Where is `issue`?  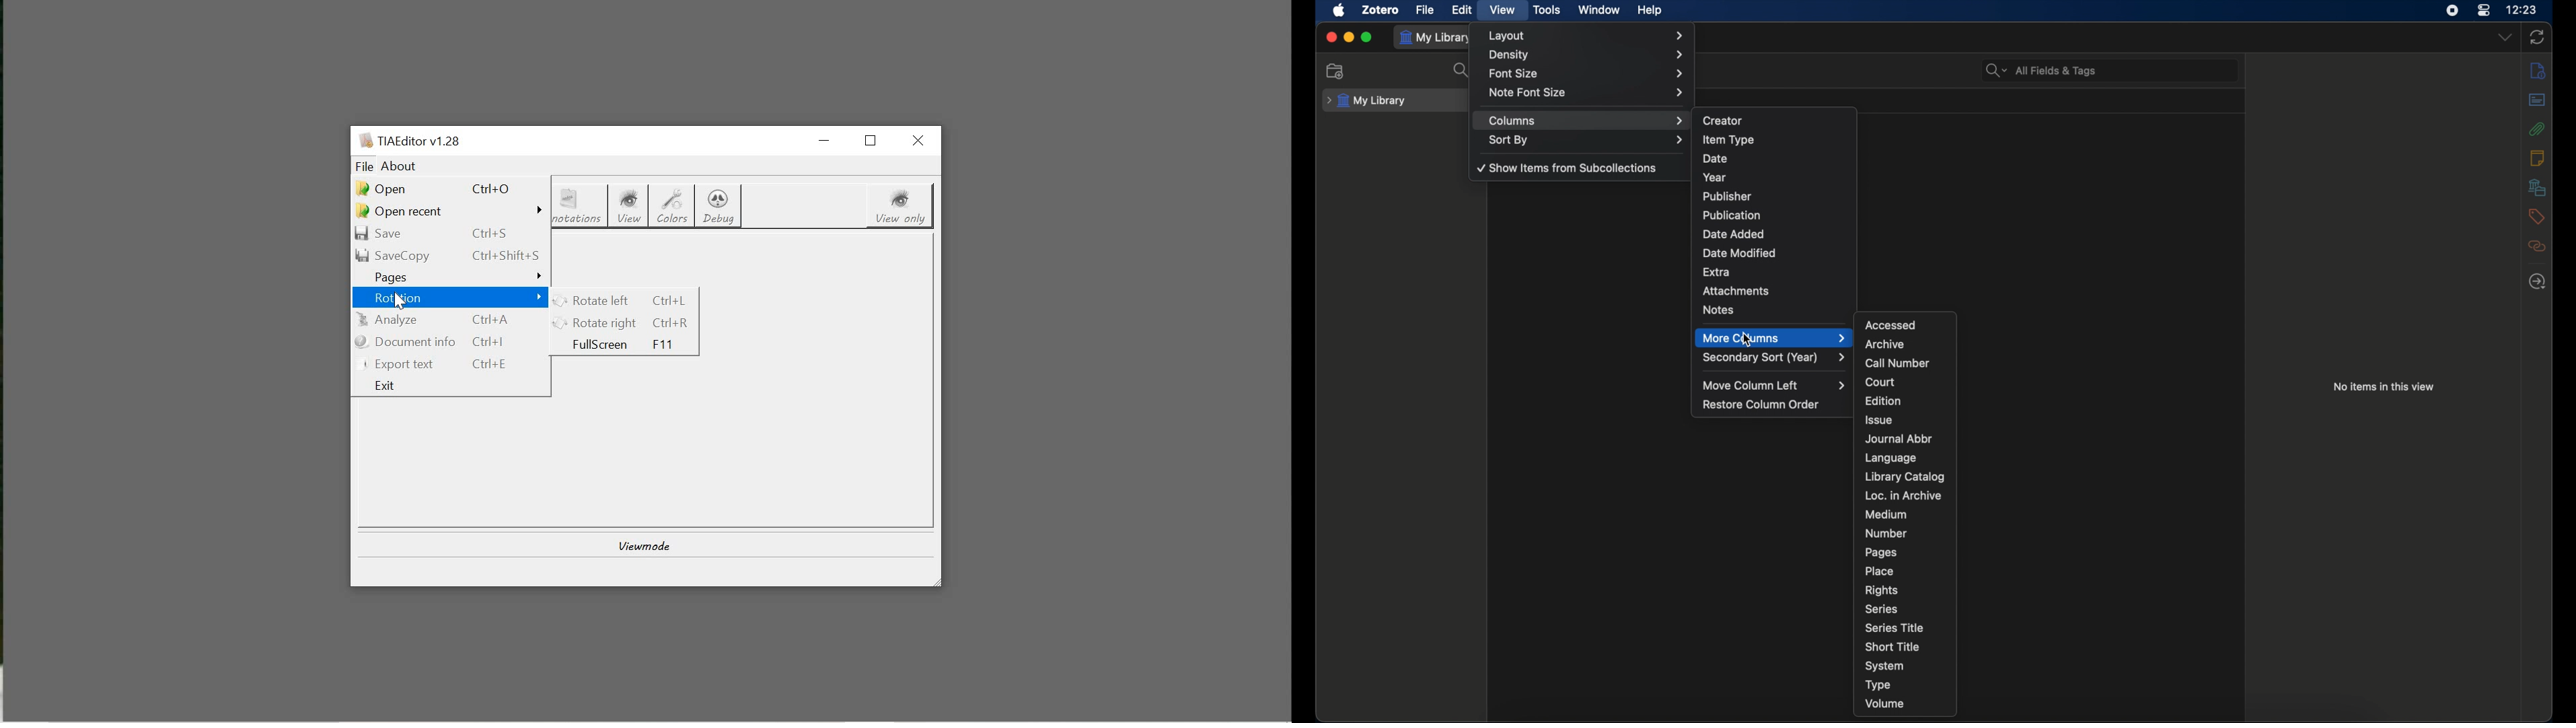
issue is located at coordinates (1879, 420).